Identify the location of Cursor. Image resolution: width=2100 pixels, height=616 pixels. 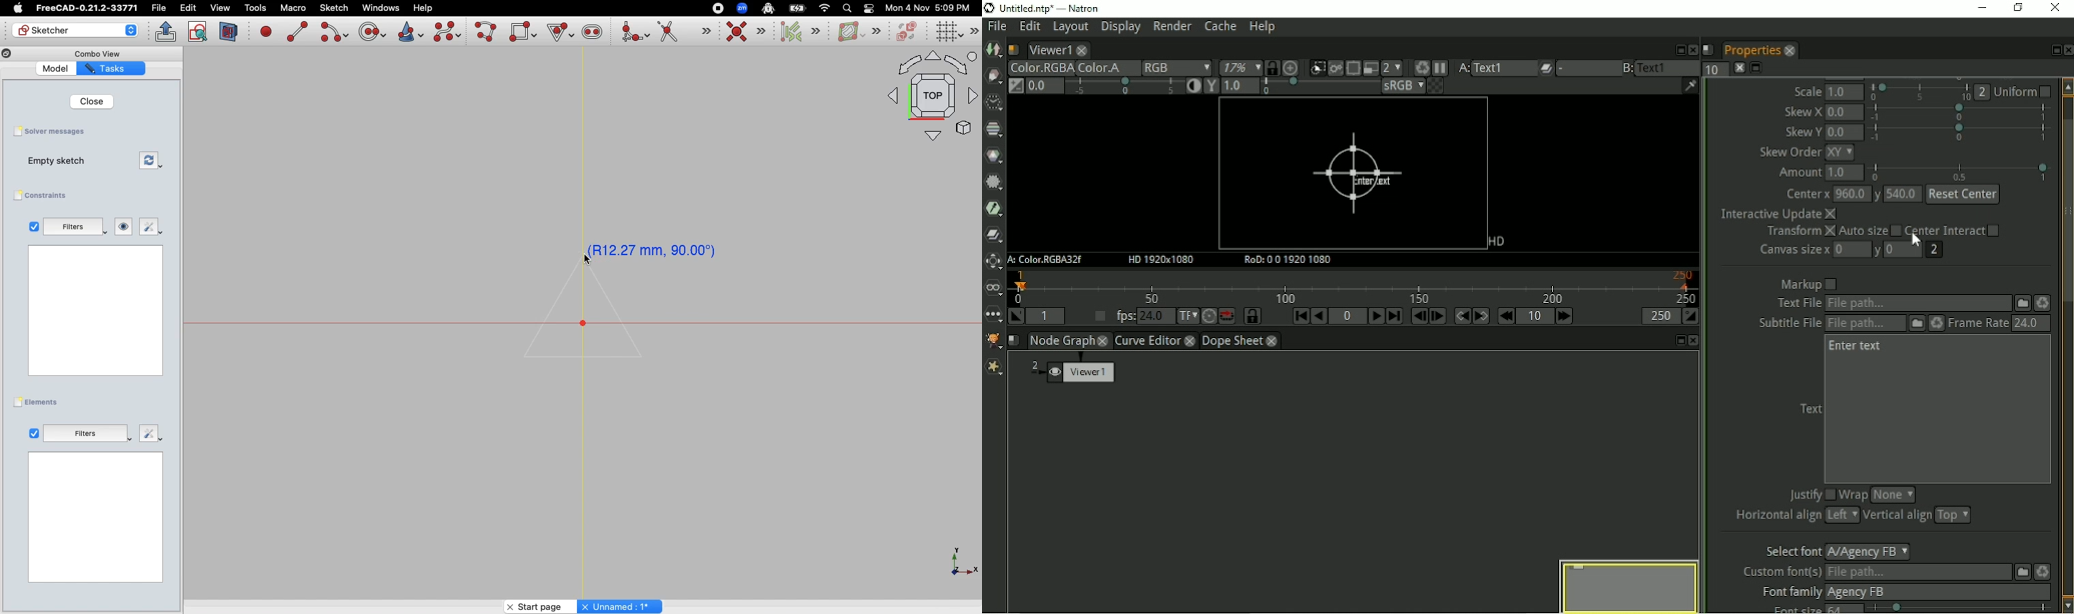
(594, 261).